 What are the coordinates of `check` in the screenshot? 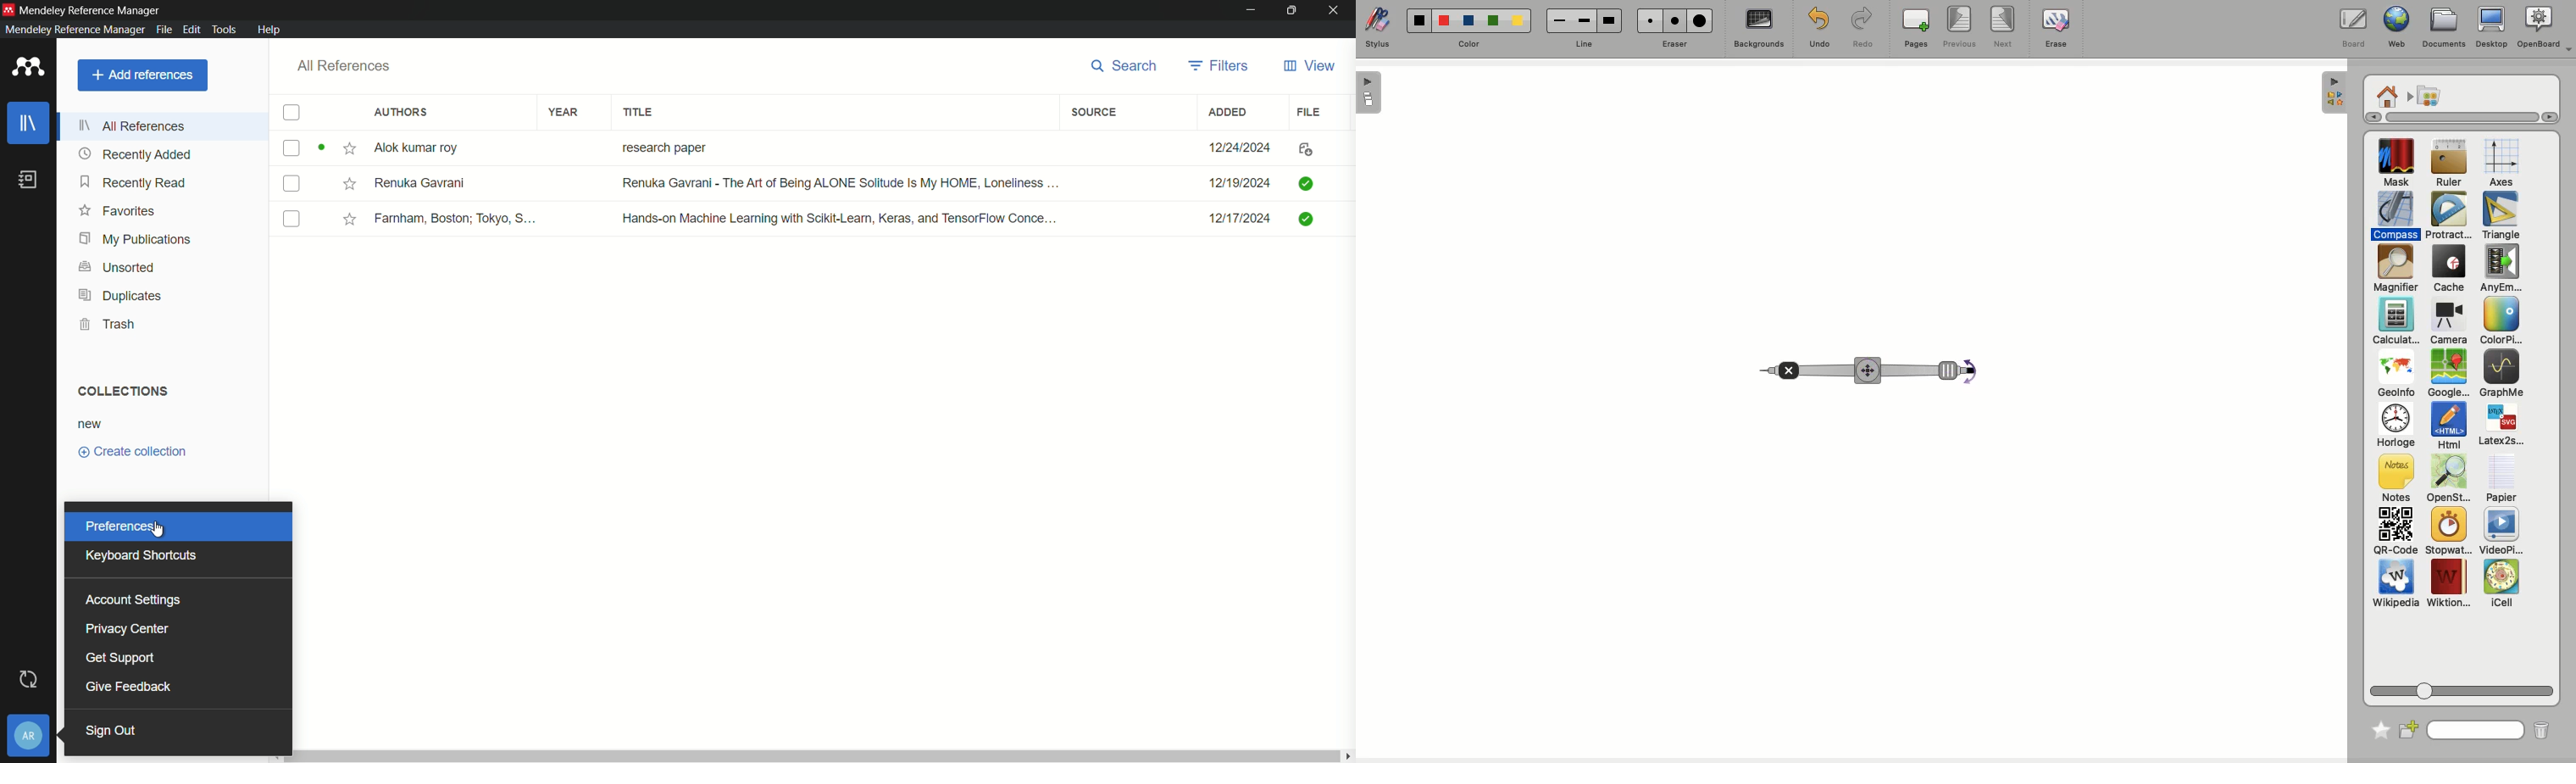 It's located at (290, 184).